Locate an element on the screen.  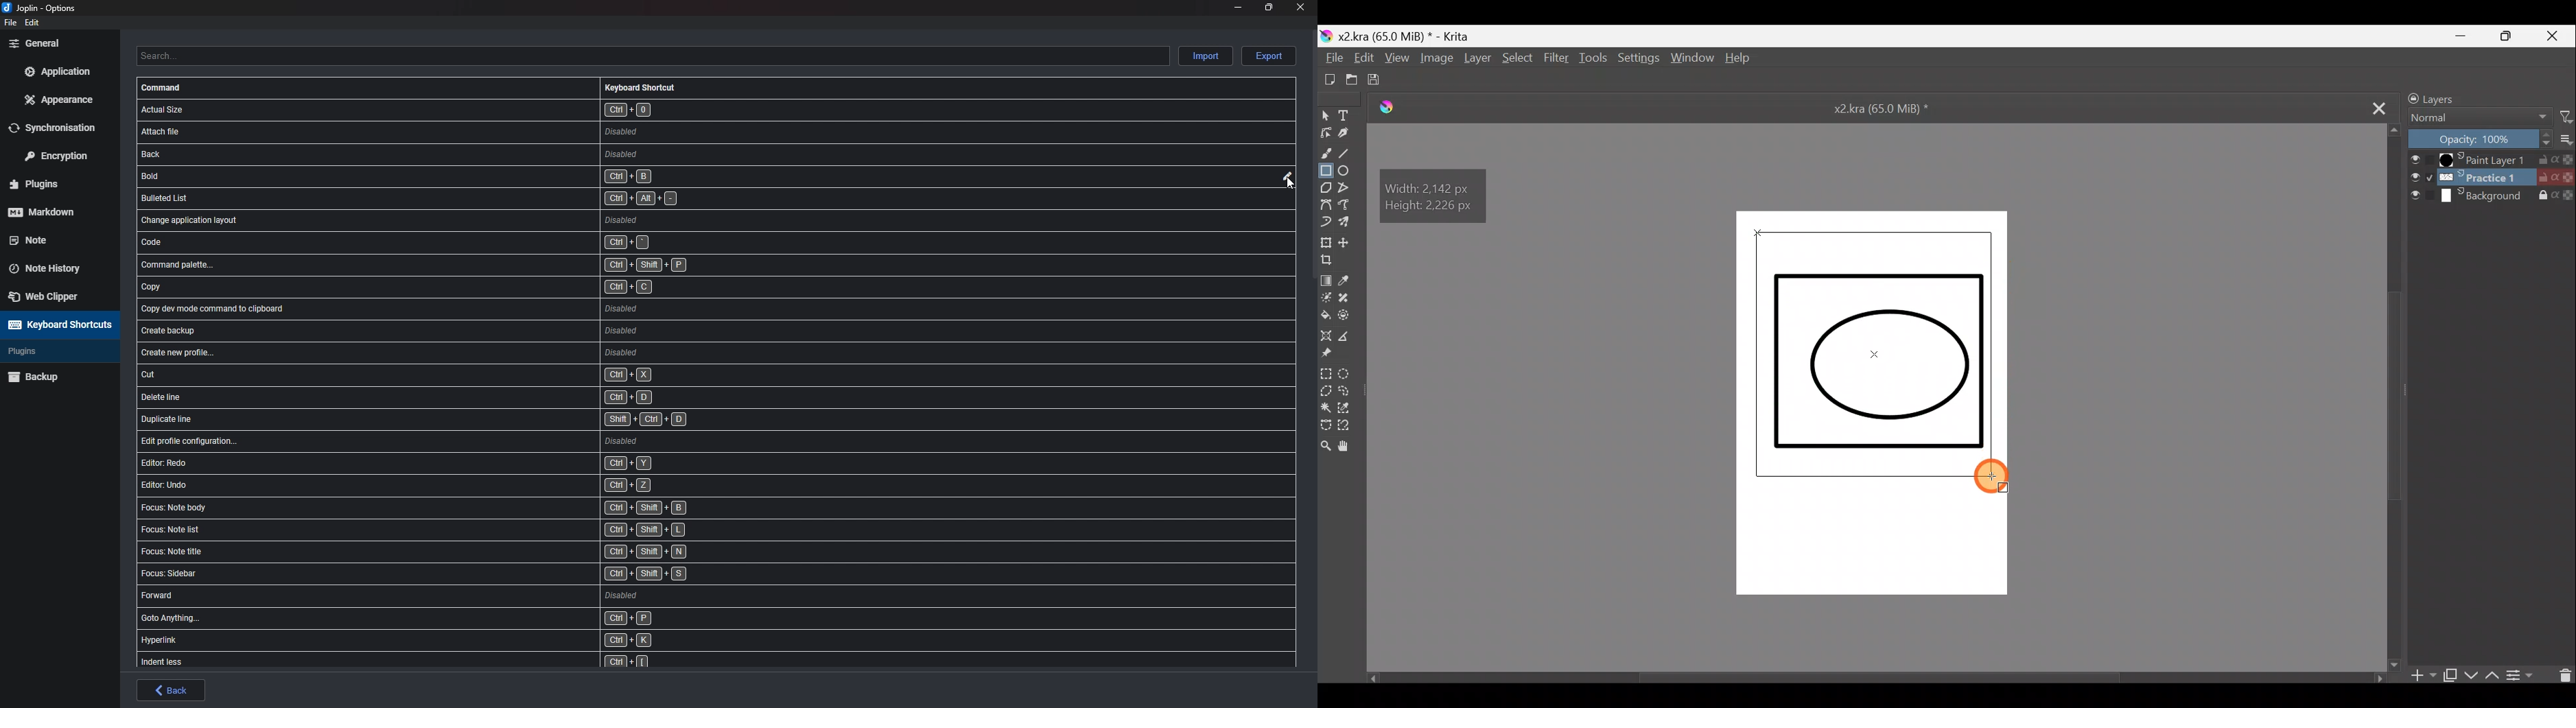
Fill a contiguous area of colour with colour/fill a selection is located at coordinates (1327, 315).